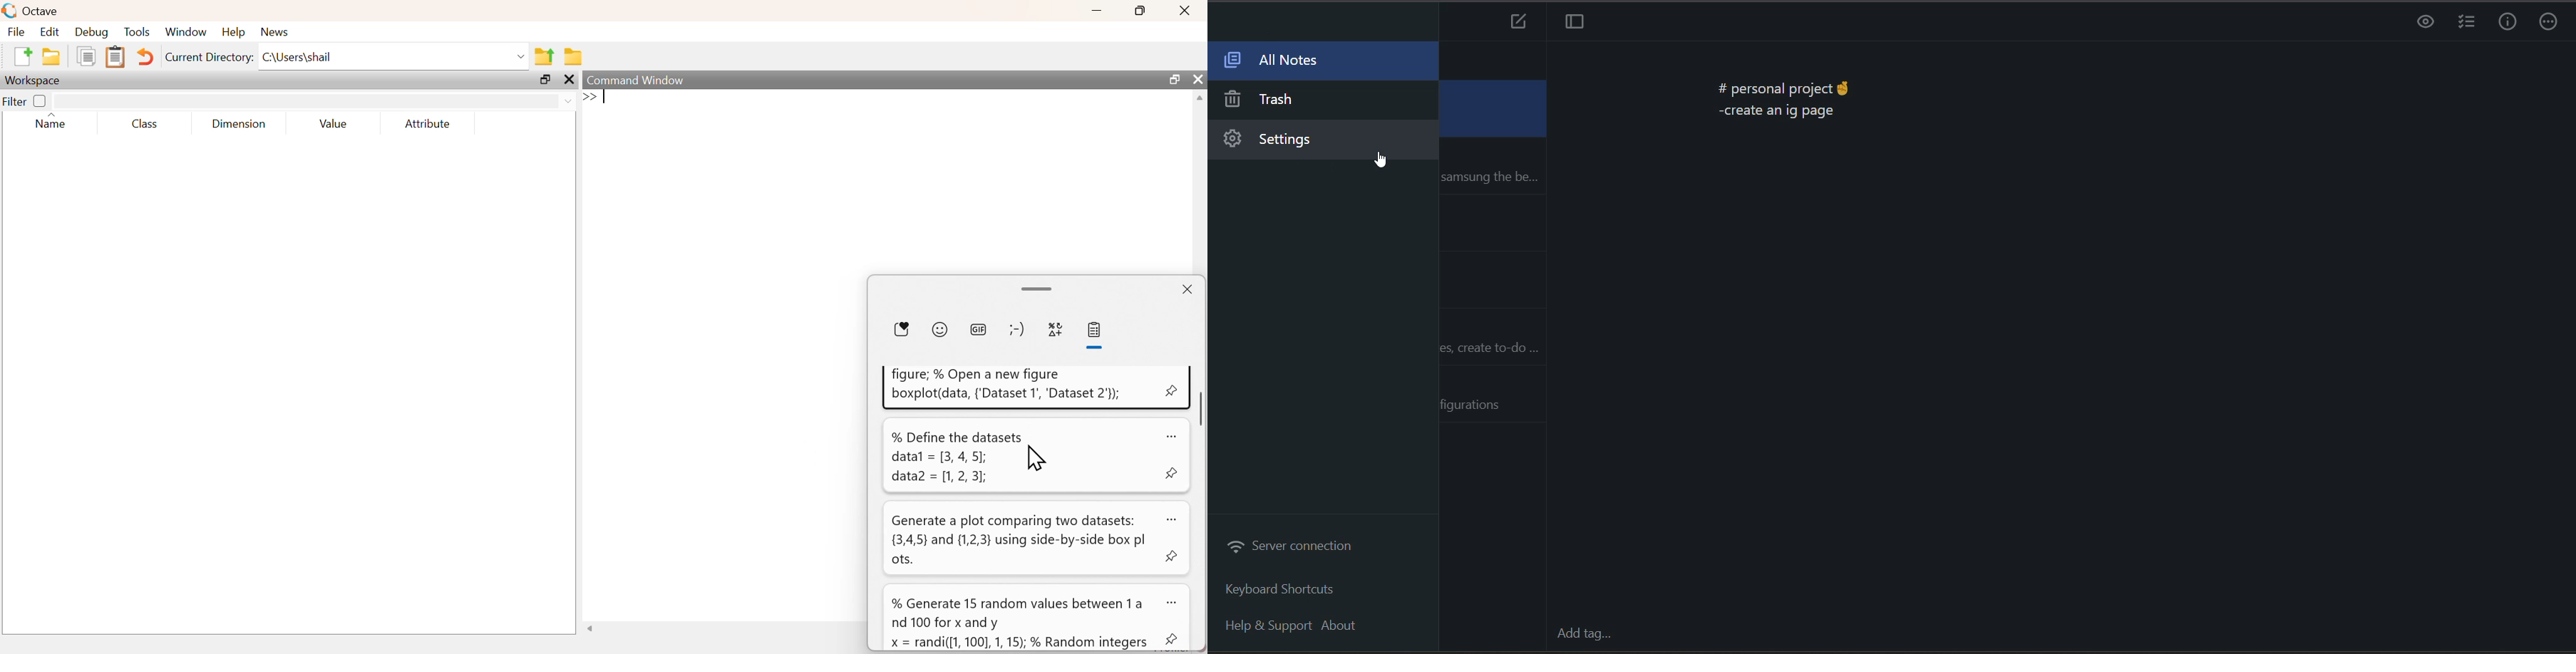 The image size is (2576, 672). I want to click on Class, so click(148, 124).